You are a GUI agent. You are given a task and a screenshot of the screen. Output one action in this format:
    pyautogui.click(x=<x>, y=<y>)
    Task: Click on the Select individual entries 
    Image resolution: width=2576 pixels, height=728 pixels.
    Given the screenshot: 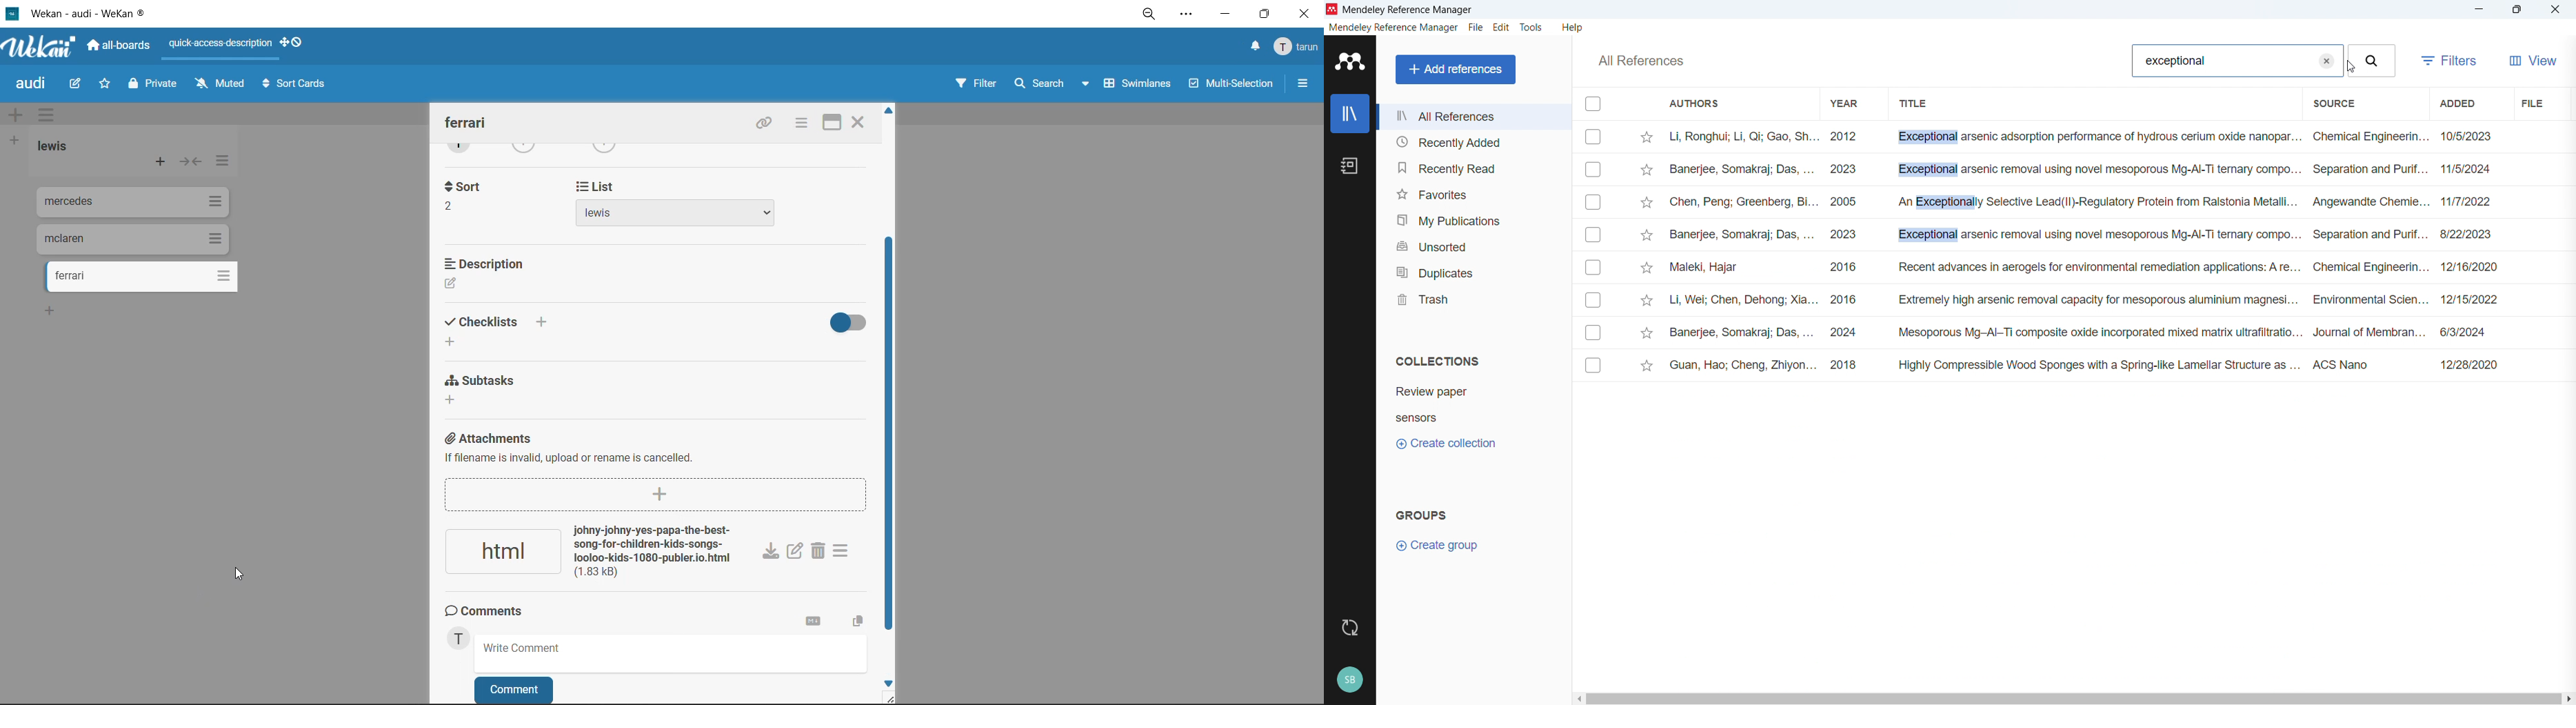 What is the action you would take?
    pyautogui.click(x=1595, y=254)
    